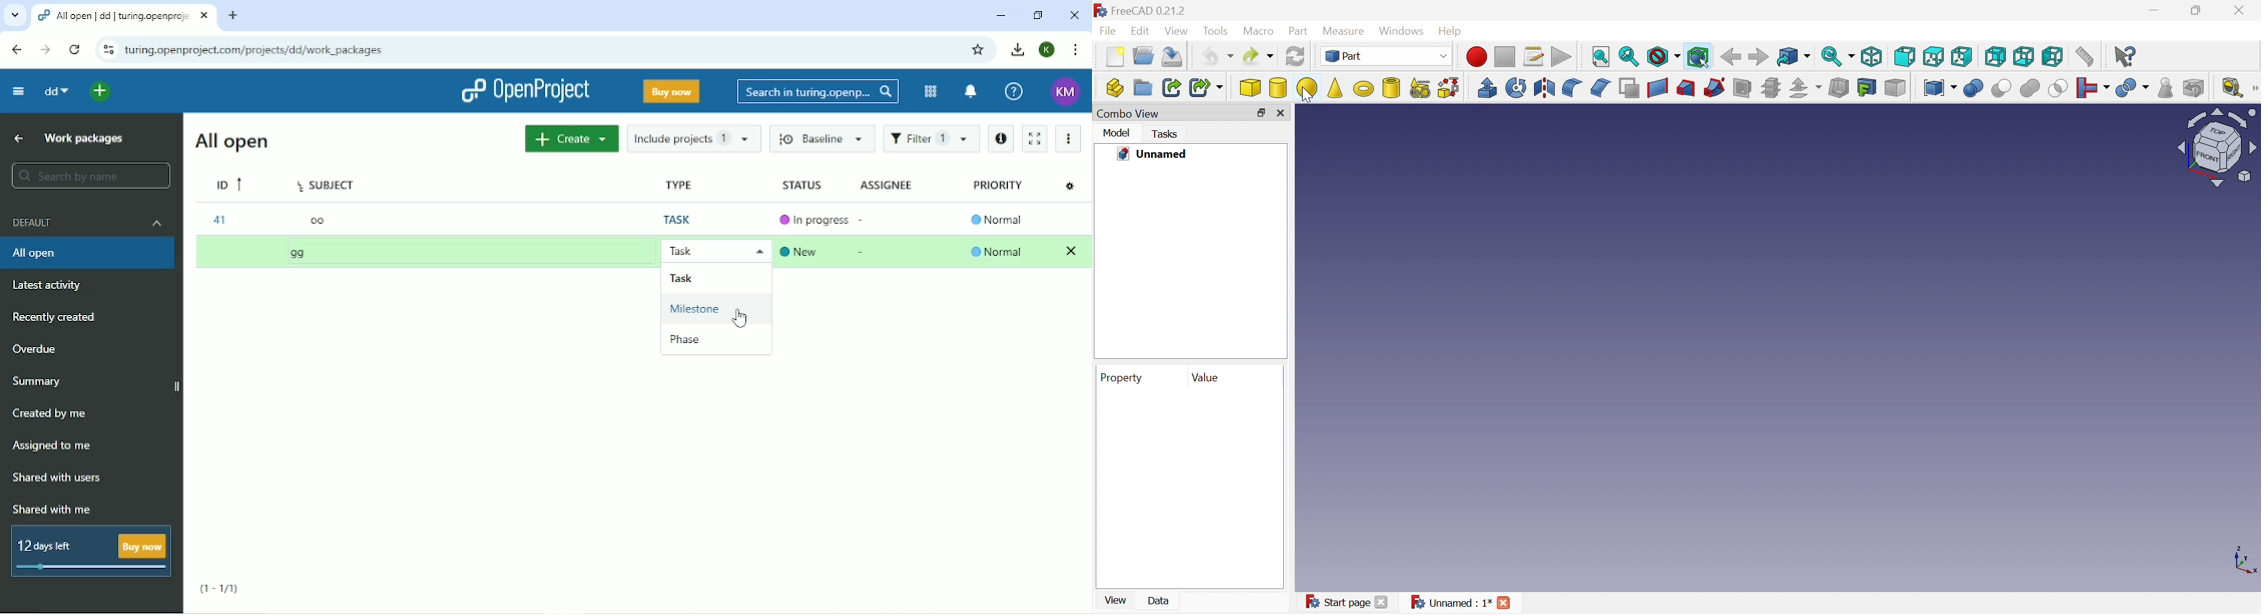 The height and width of the screenshot is (616, 2268). I want to click on Cut, so click(2002, 88).